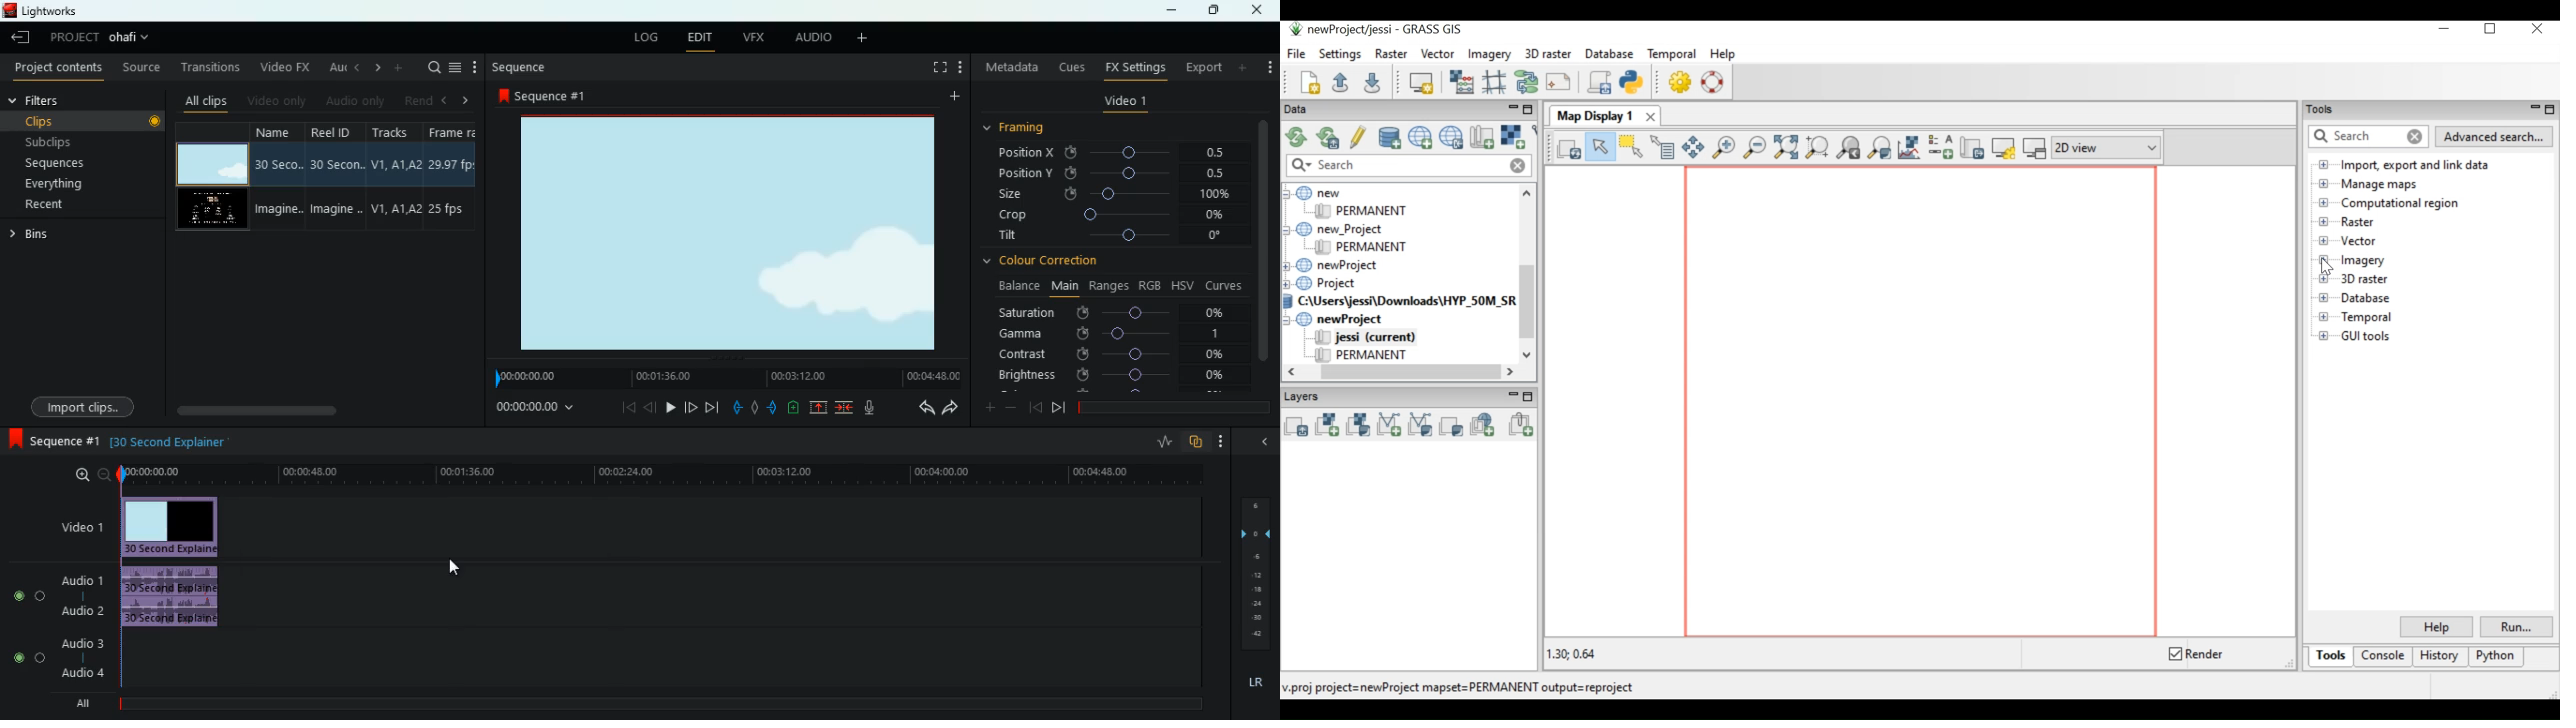 This screenshot has height=728, width=2576. Describe the element at coordinates (452, 208) in the screenshot. I see `25 fps` at that location.